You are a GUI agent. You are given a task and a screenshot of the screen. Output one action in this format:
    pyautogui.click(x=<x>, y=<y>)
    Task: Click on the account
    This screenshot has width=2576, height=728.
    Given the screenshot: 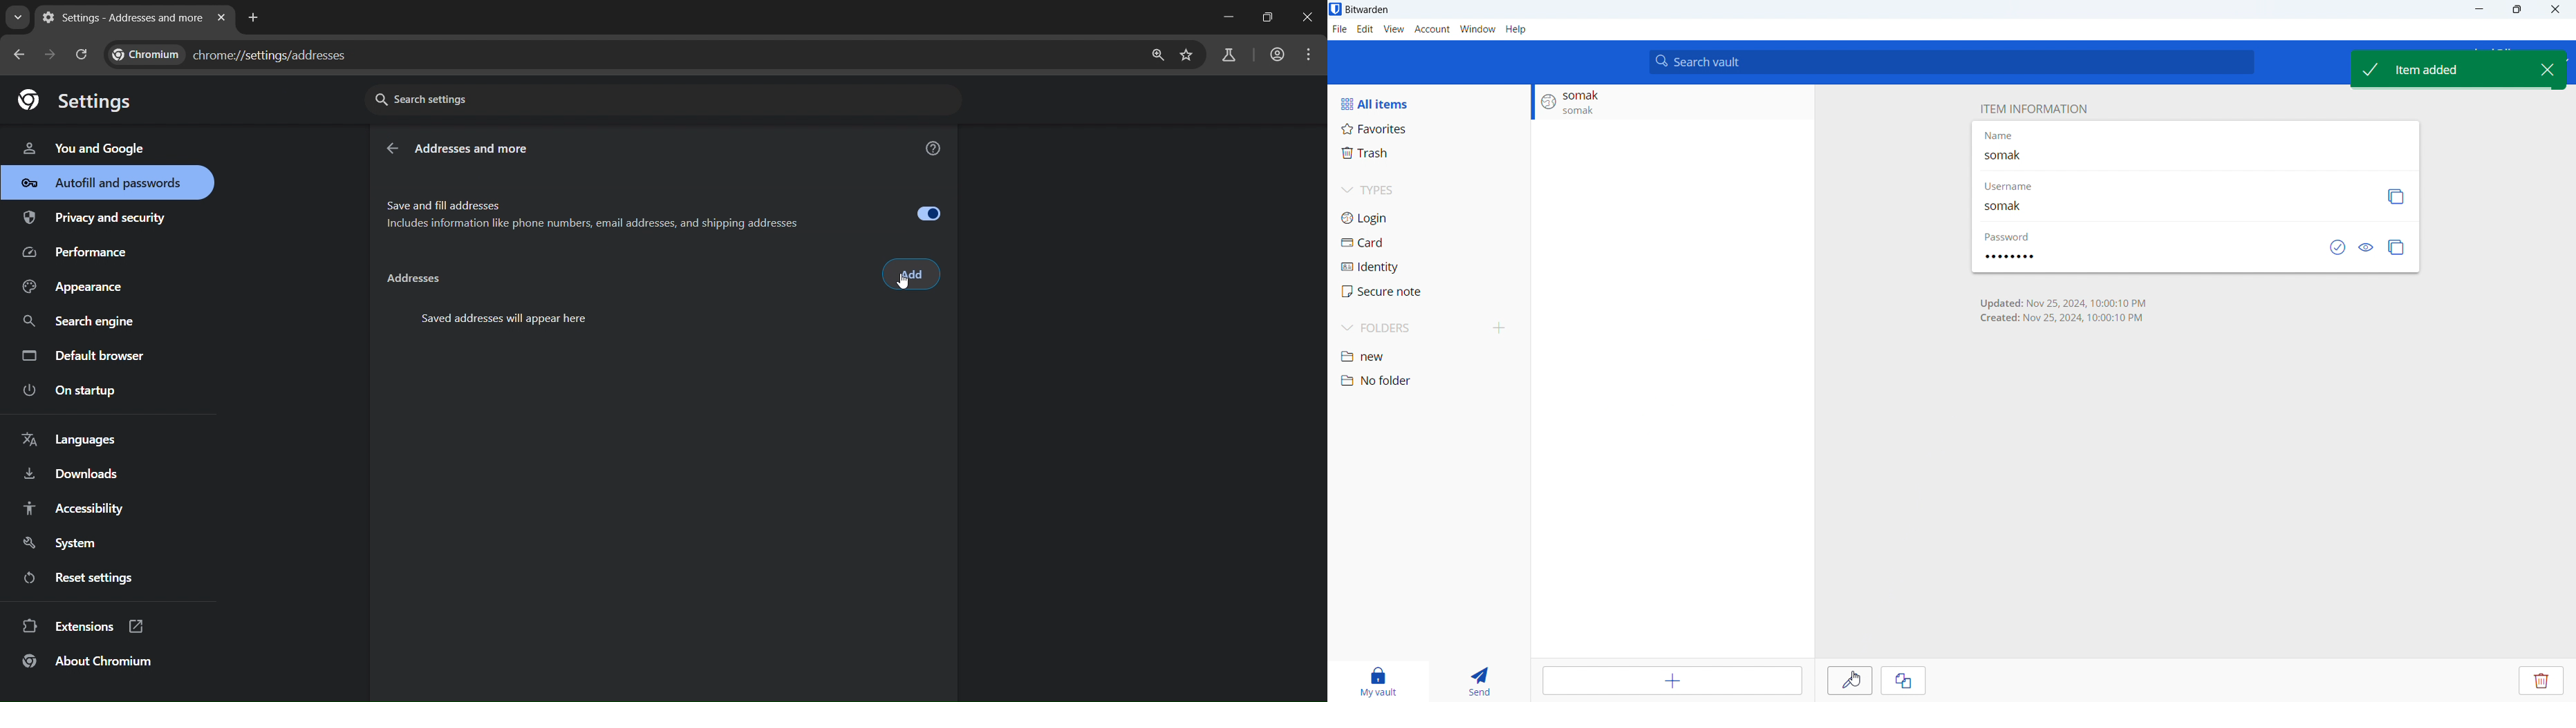 What is the action you would take?
    pyautogui.click(x=1432, y=29)
    